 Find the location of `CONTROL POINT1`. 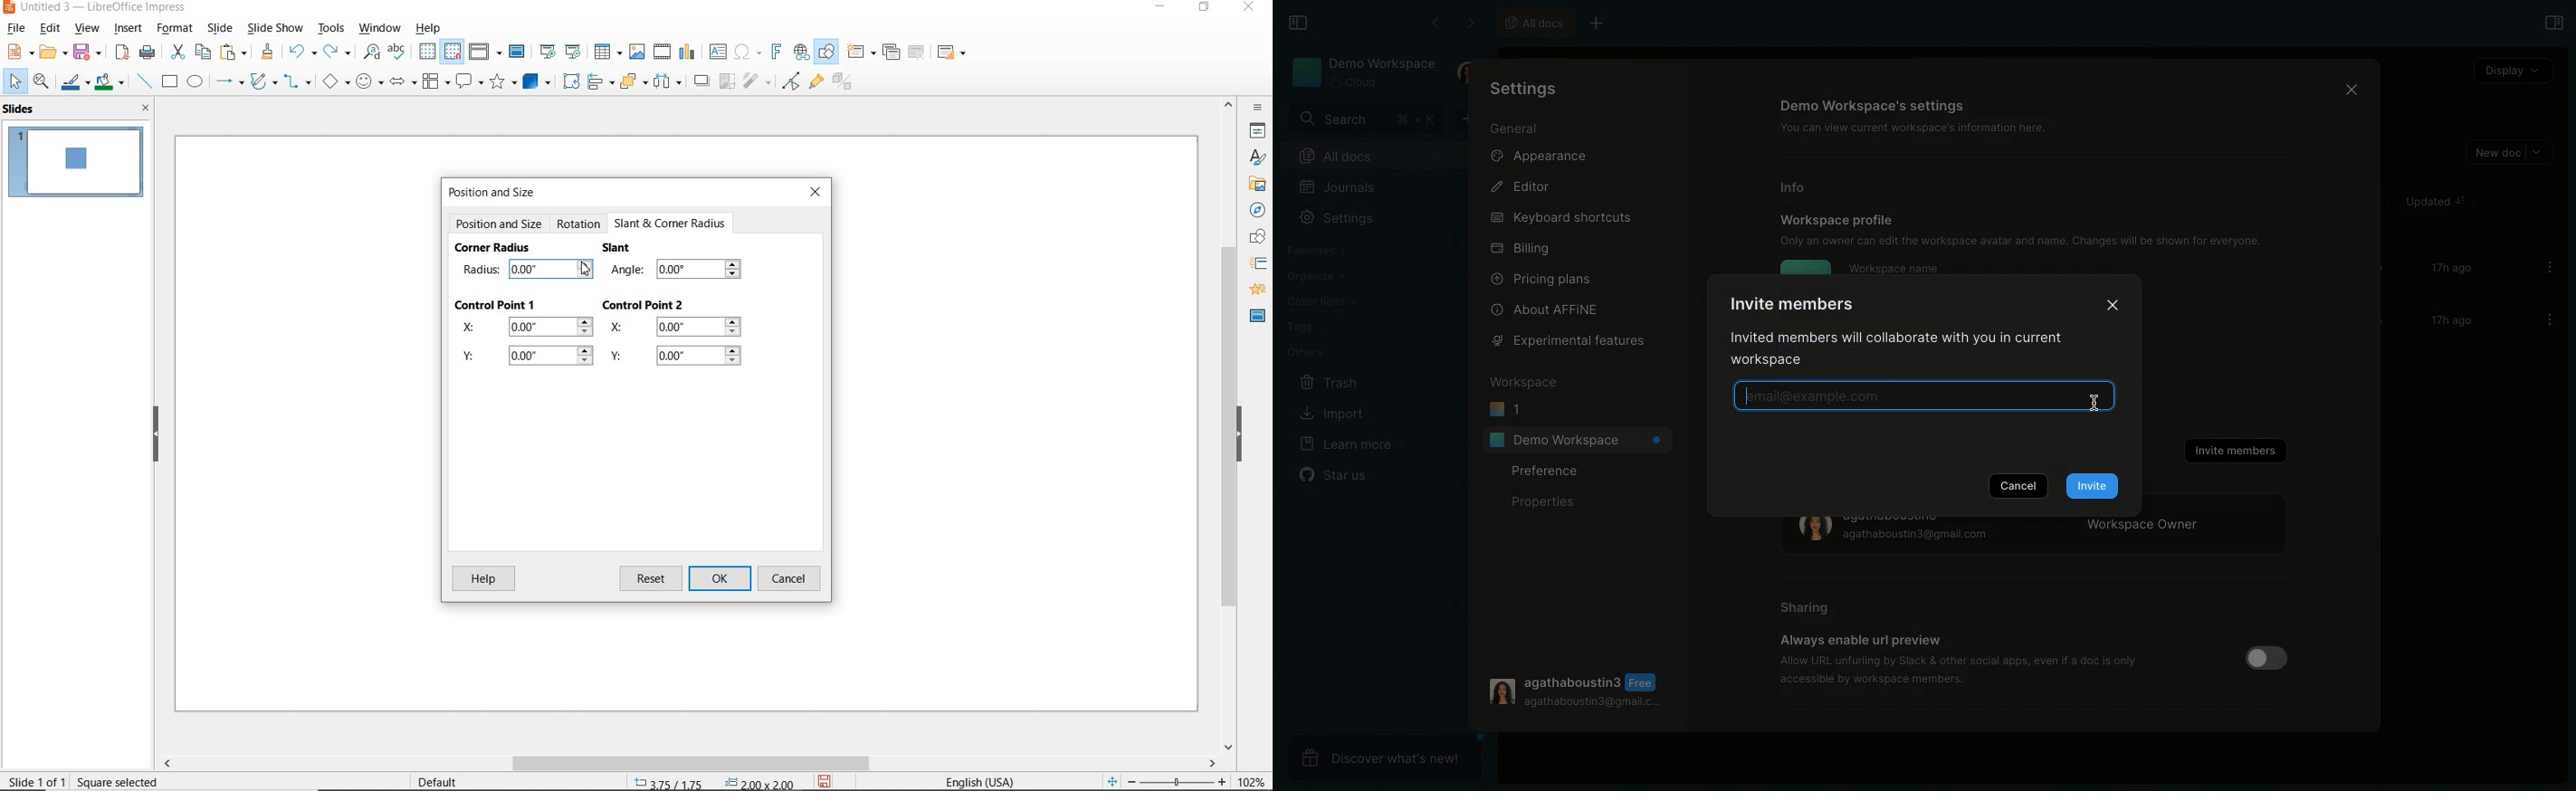

CONTROL POINT1 is located at coordinates (497, 303).